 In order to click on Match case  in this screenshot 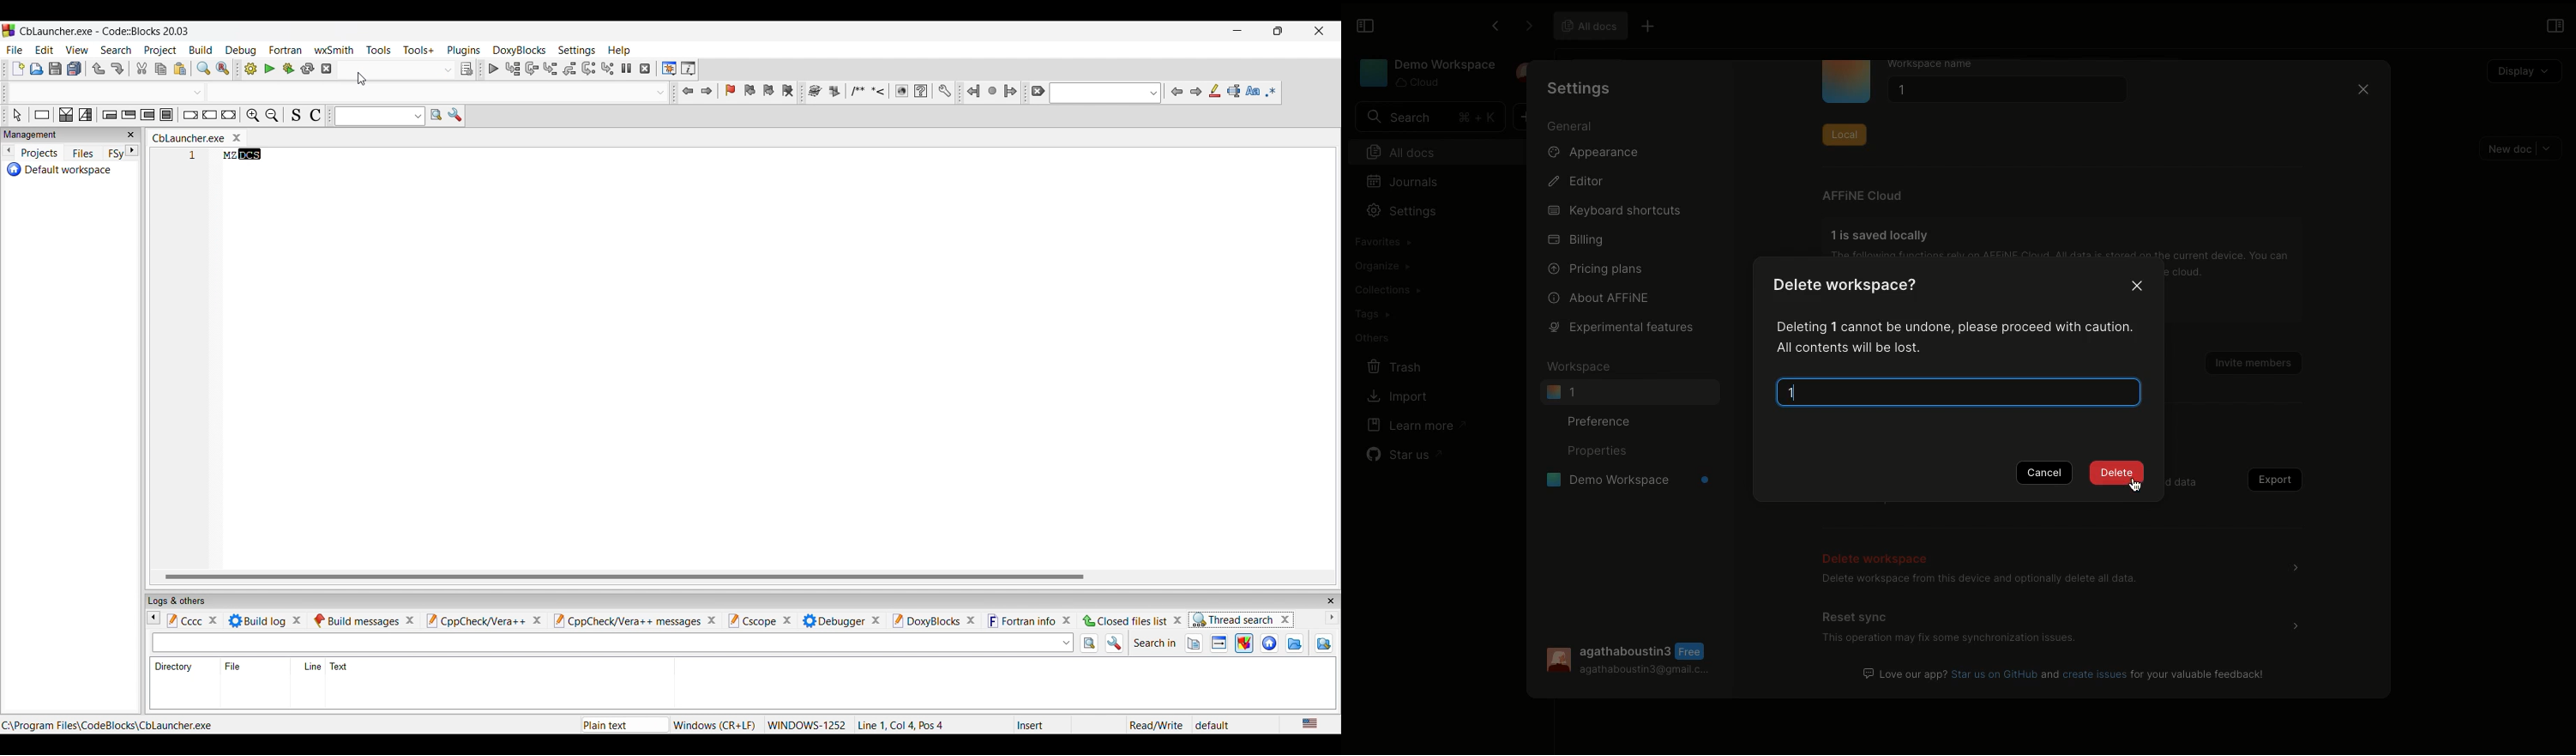, I will do `click(1254, 90)`.